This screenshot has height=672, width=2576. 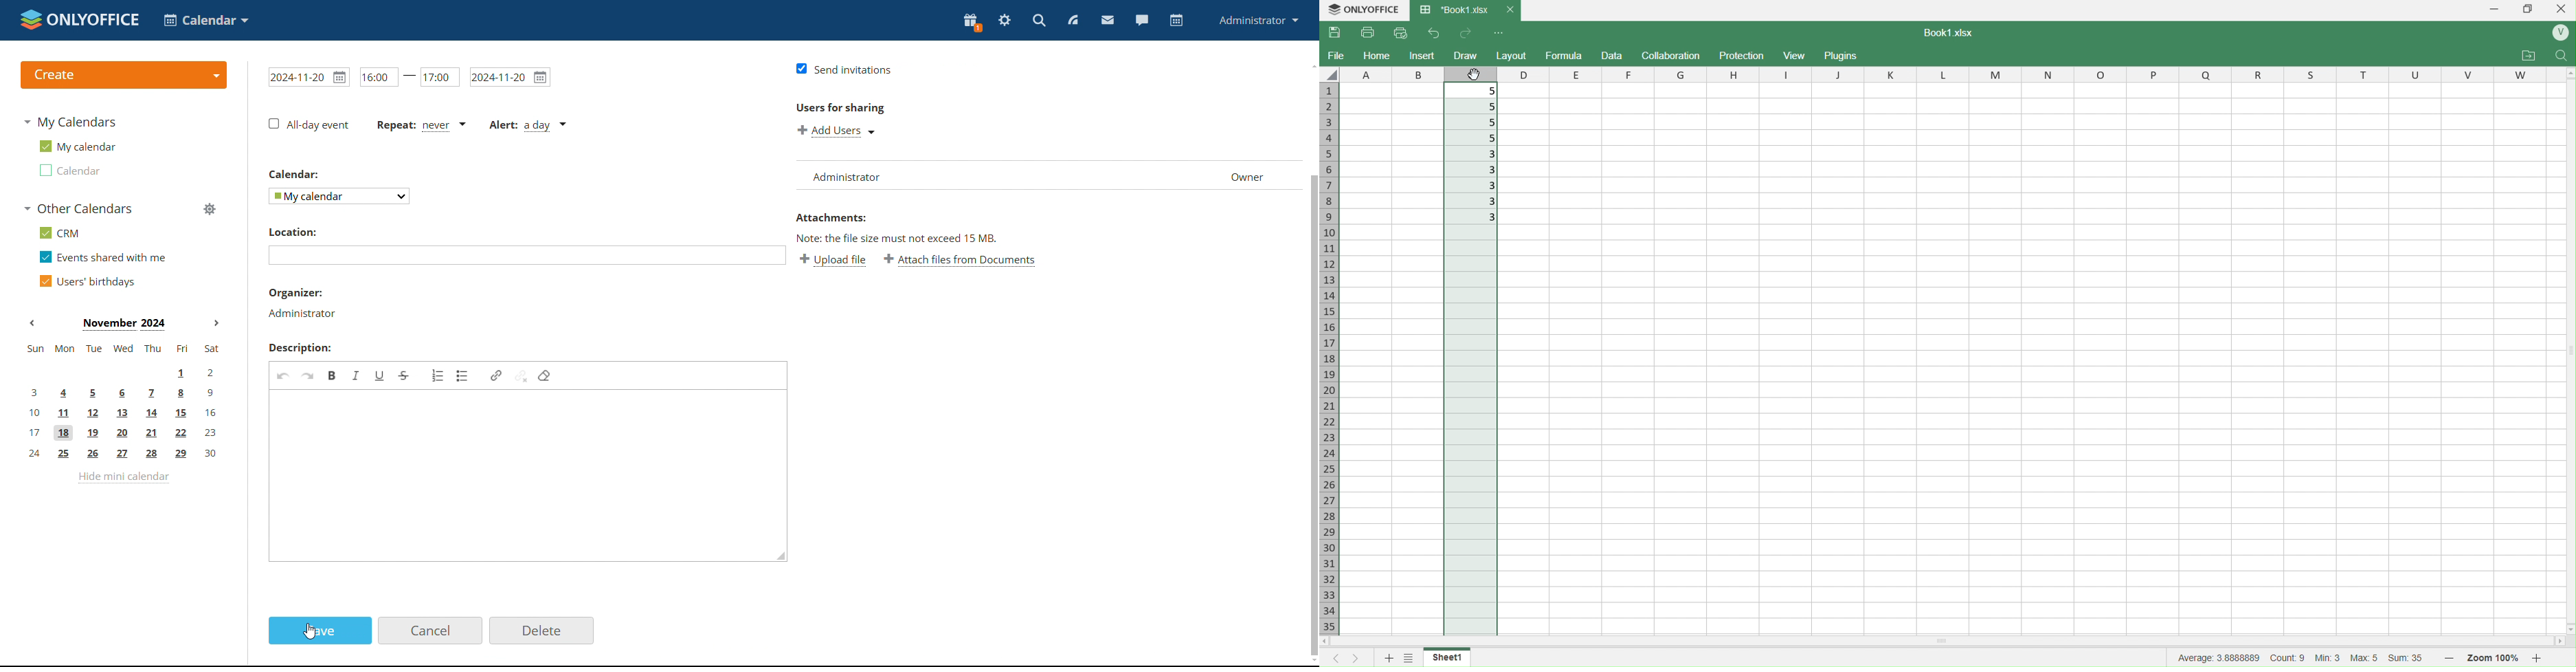 I want to click on alert set for a day before, so click(x=528, y=126).